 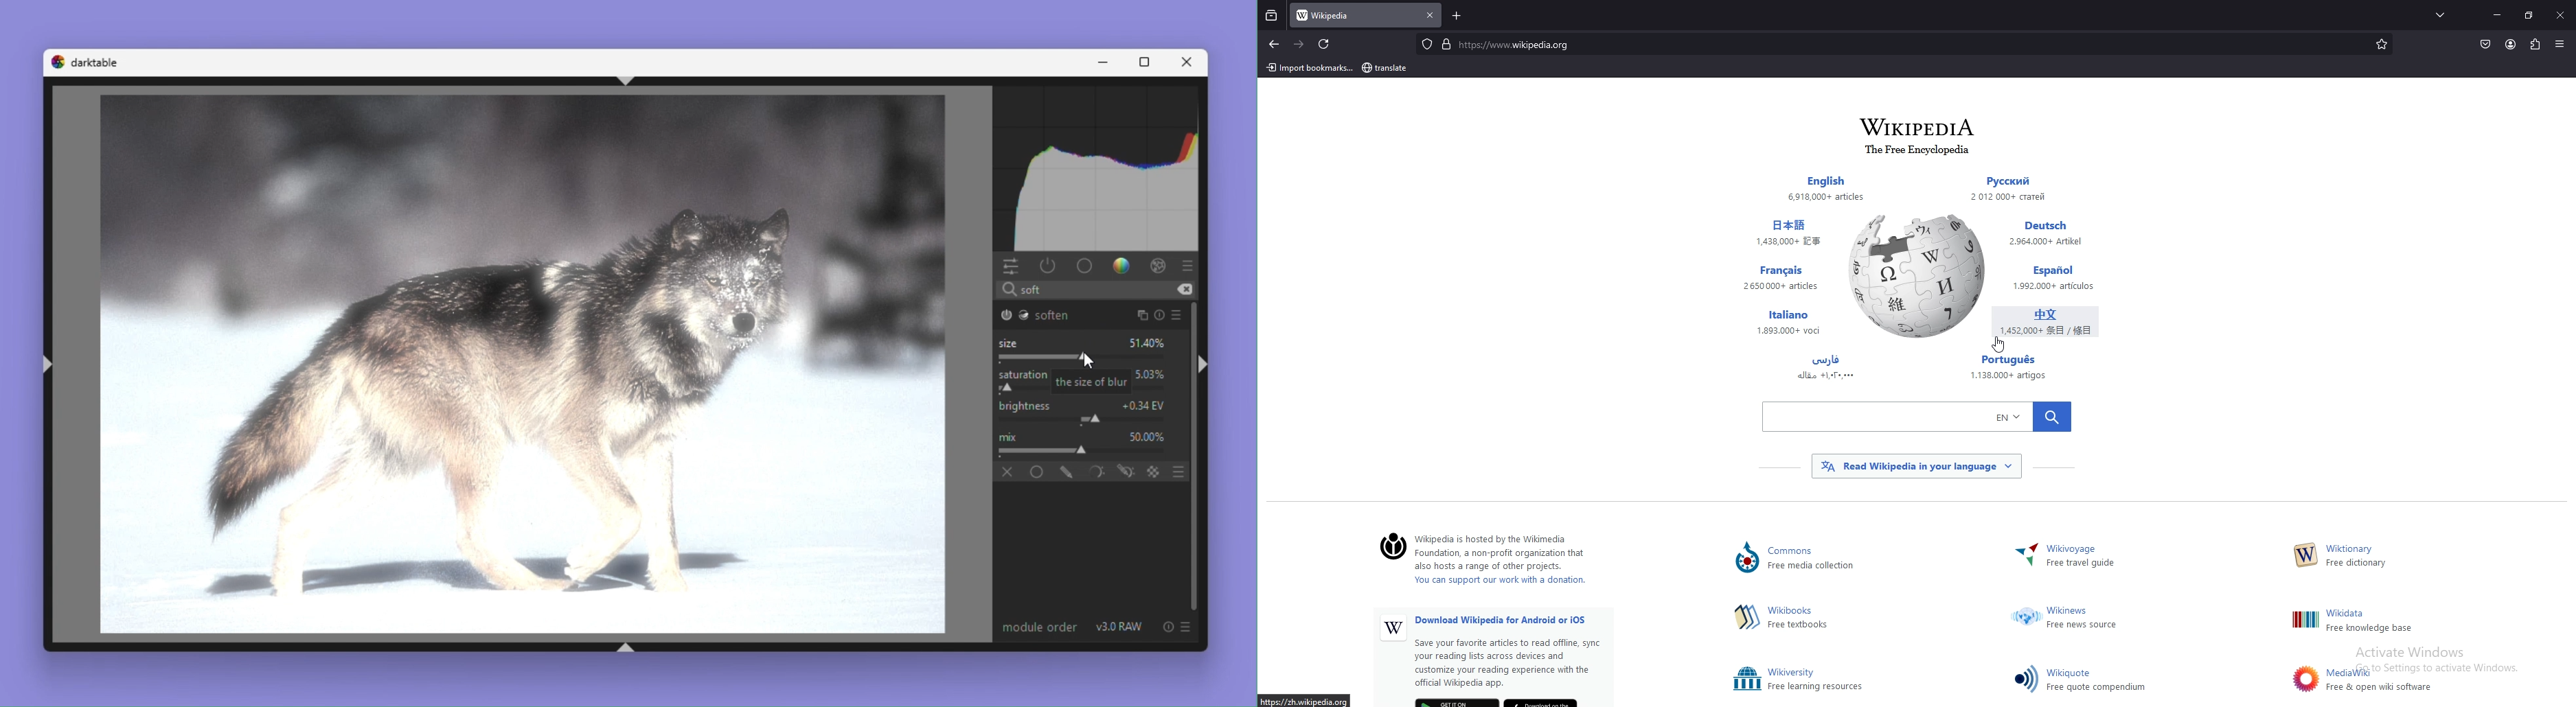 What do you see at coordinates (1008, 472) in the screenshot?
I see `off` at bounding box center [1008, 472].